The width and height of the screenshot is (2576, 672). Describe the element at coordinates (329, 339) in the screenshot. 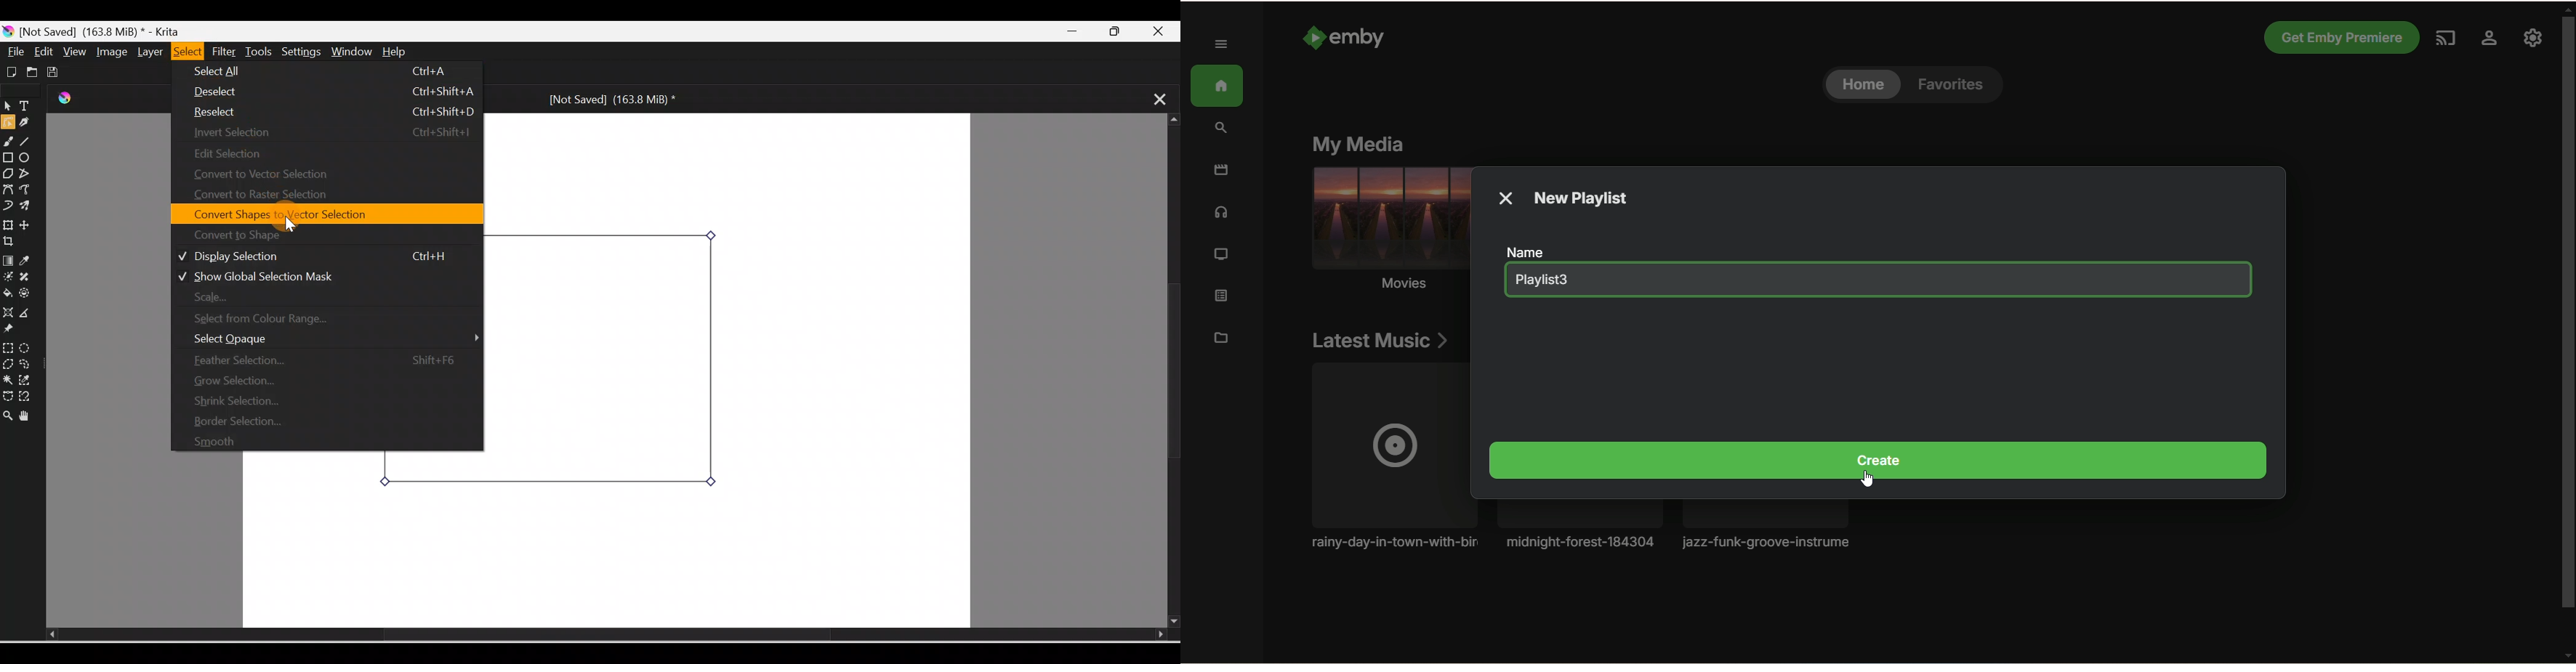

I see `Select opaque` at that location.